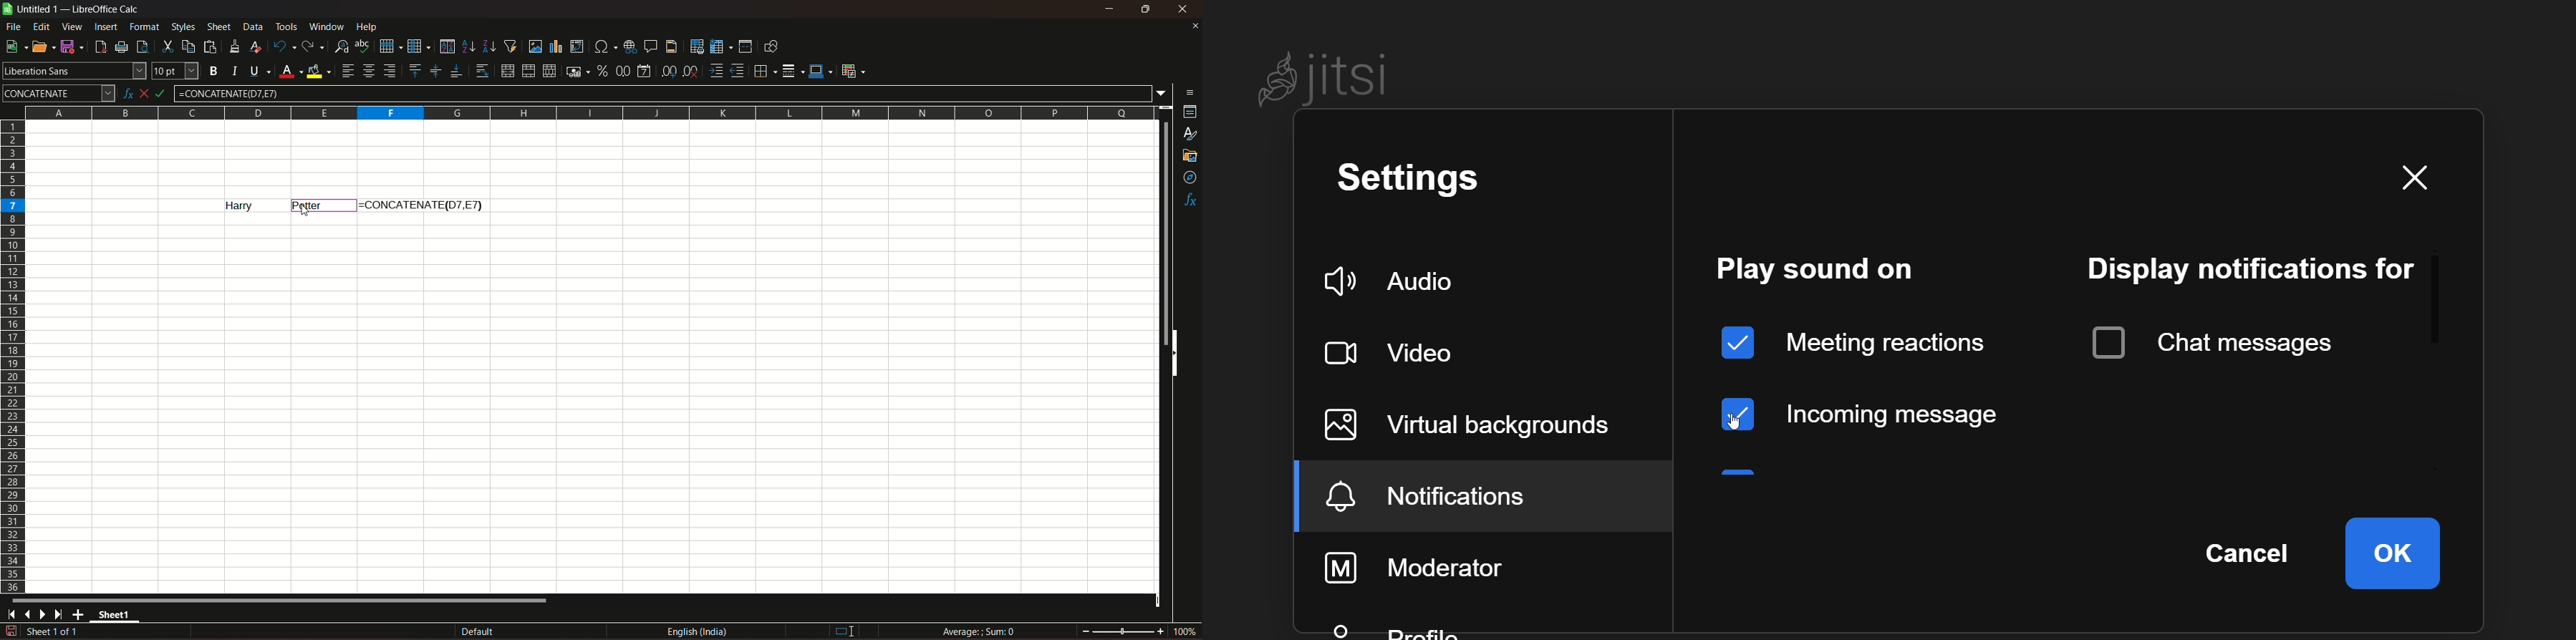 Image resolution: width=2576 pixels, height=644 pixels. What do you see at coordinates (1331, 75) in the screenshot?
I see `Jitsi` at bounding box center [1331, 75].